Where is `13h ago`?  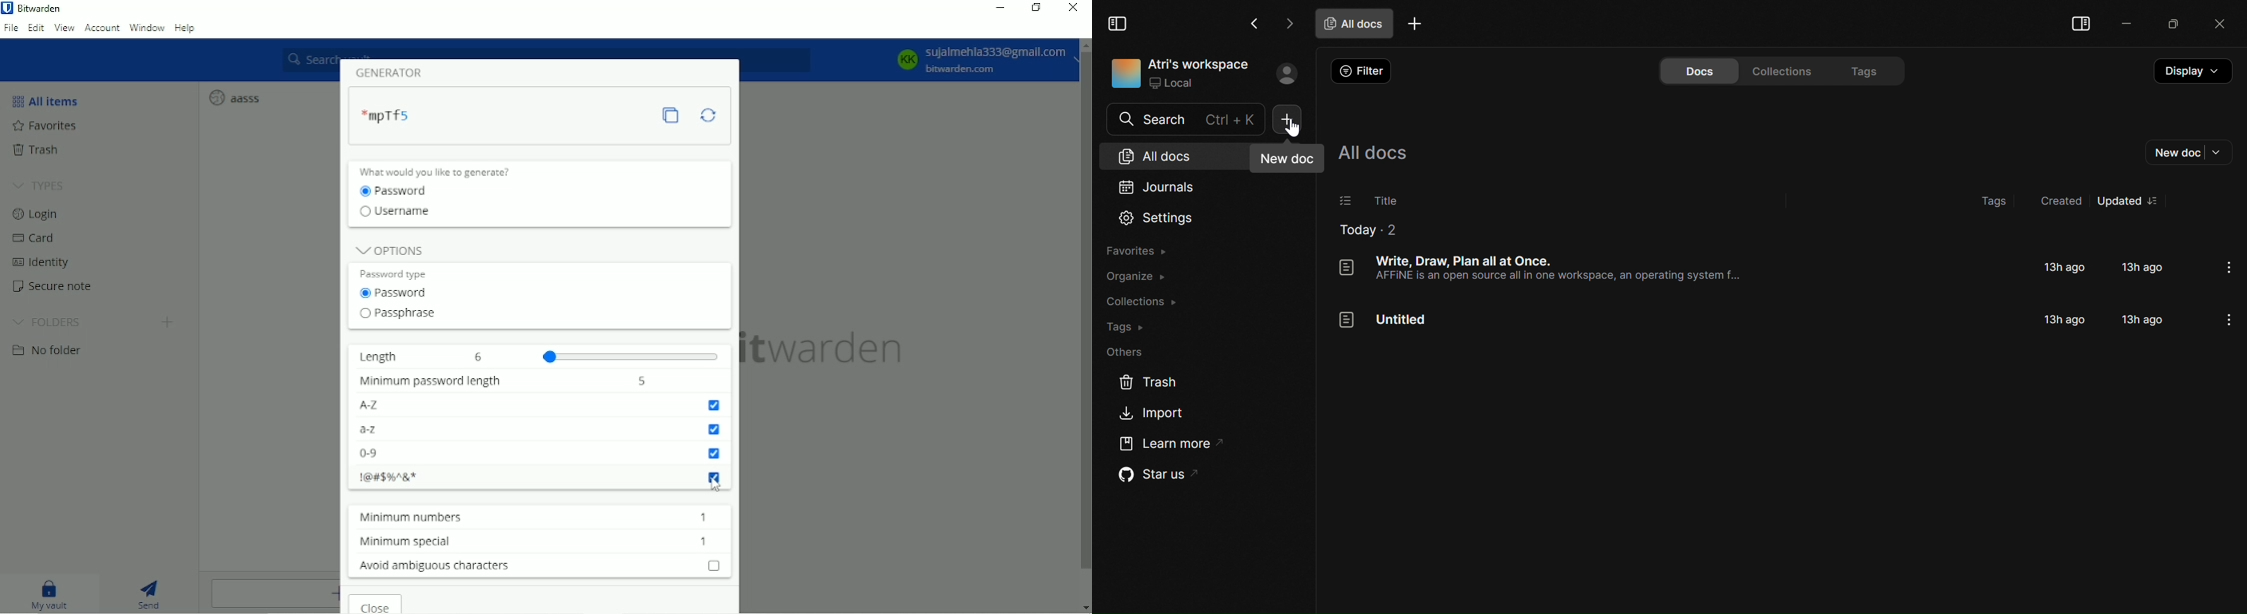 13h ago is located at coordinates (2065, 267).